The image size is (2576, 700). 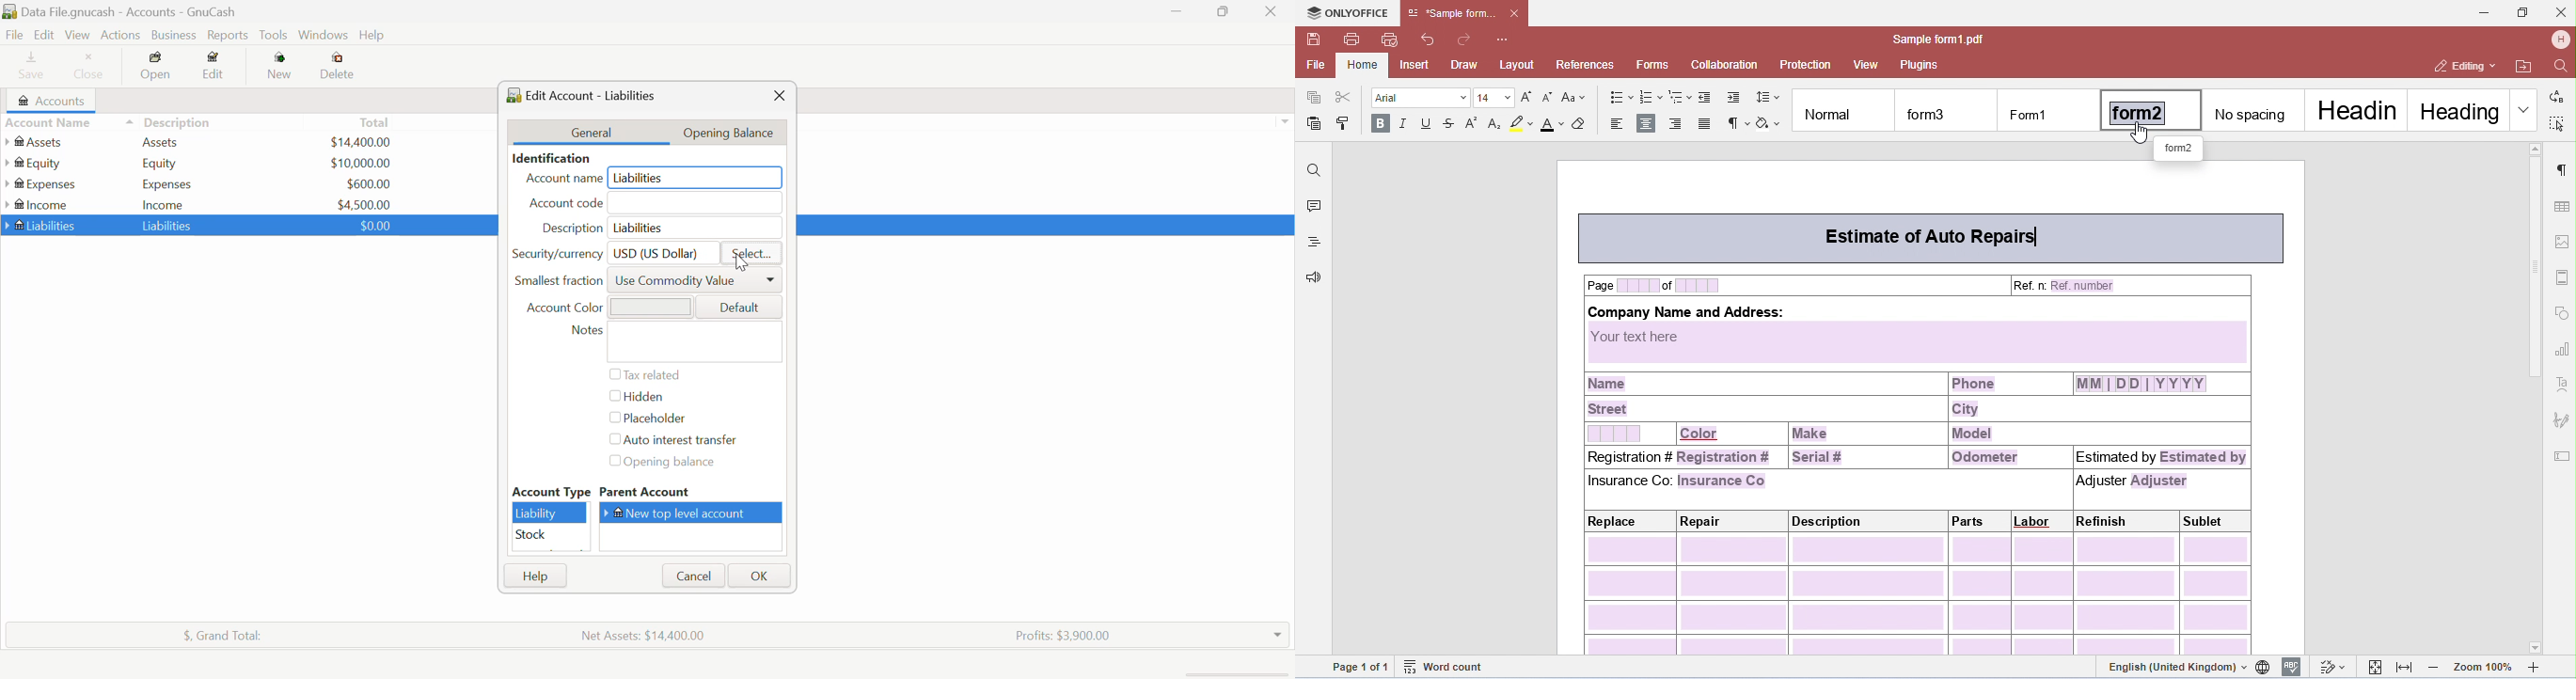 What do you see at coordinates (635, 399) in the screenshot?
I see `Hidden Checbox` at bounding box center [635, 399].